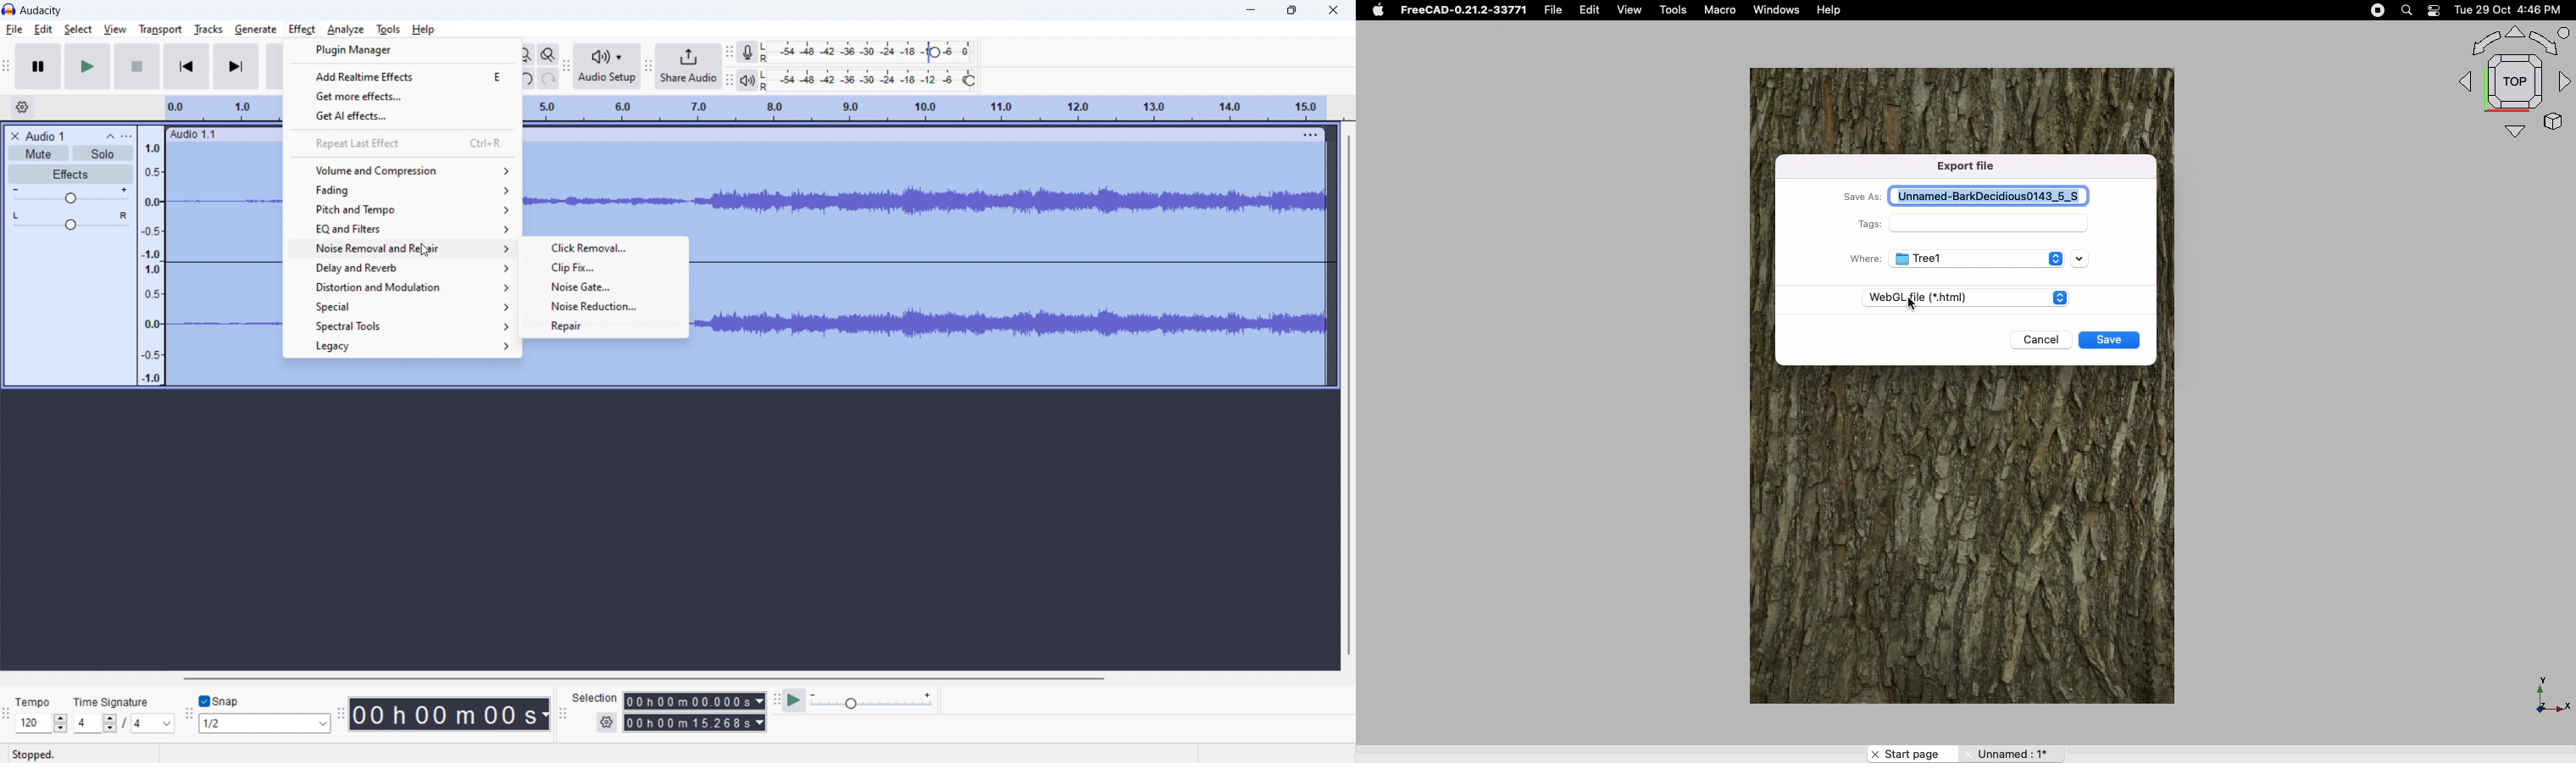  I want to click on start time, so click(695, 701).